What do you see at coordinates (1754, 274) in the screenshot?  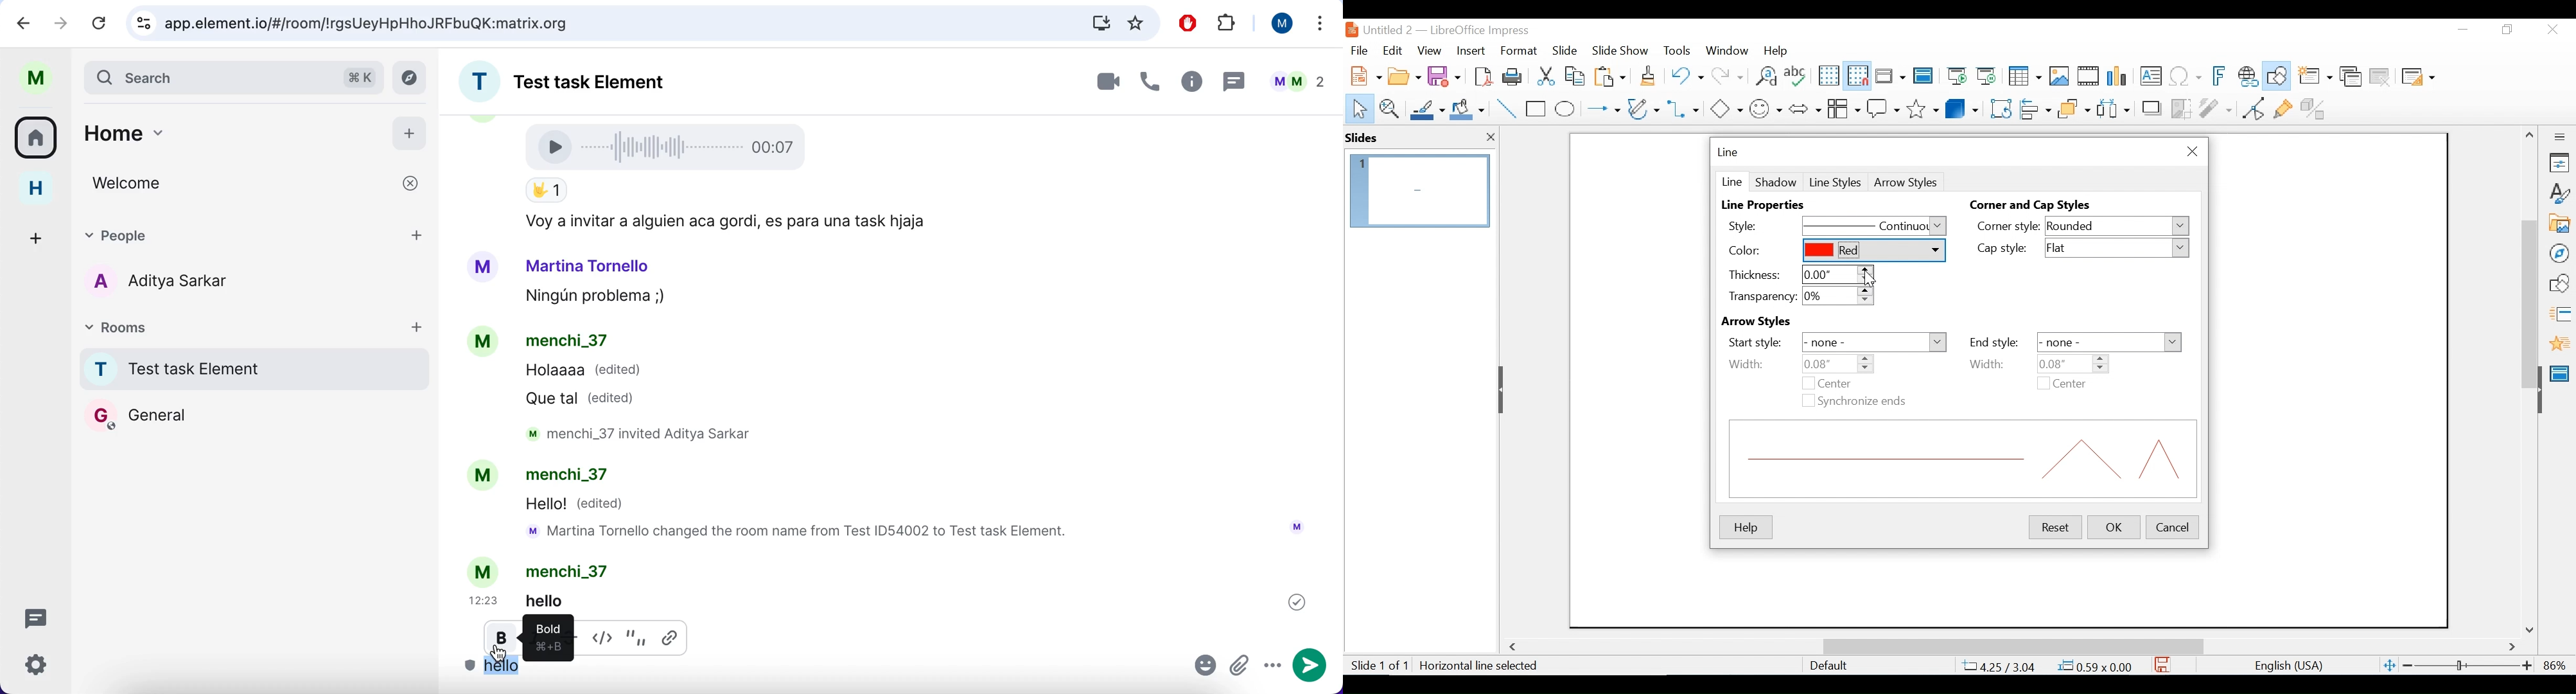 I see `Thickness` at bounding box center [1754, 274].